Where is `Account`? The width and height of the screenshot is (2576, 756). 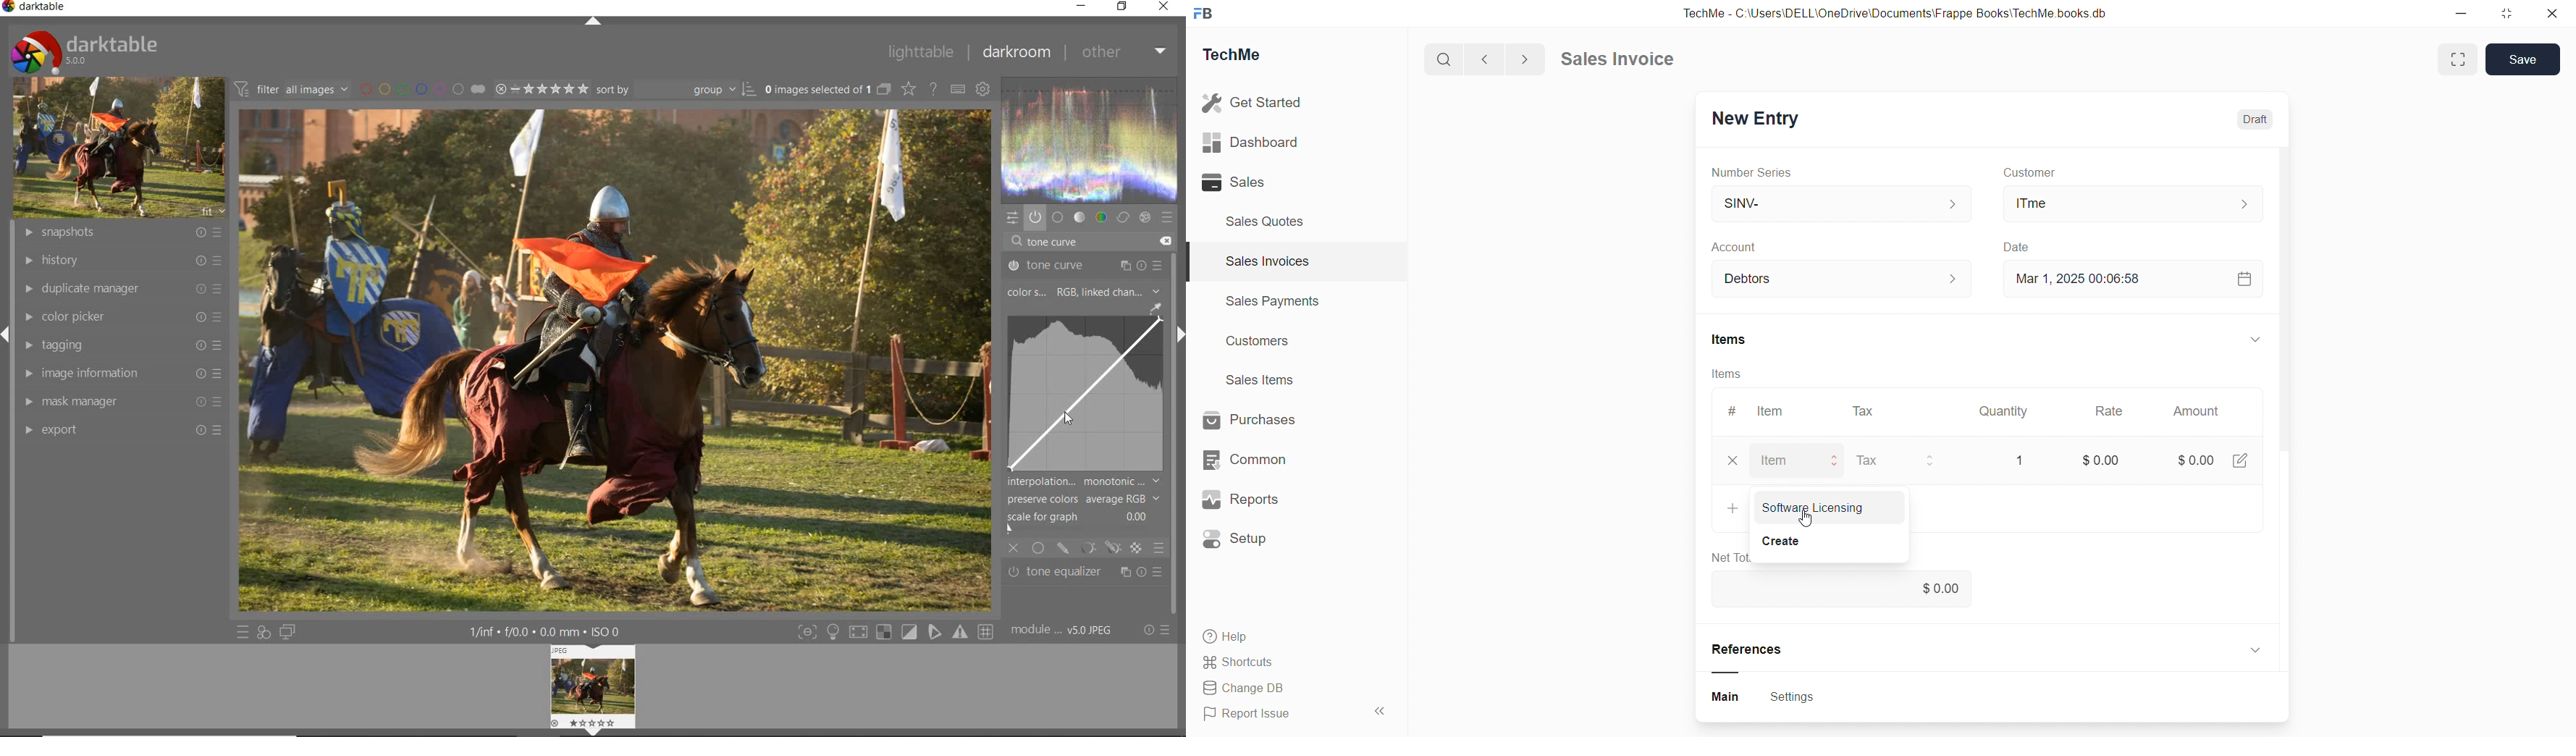 Account is located at coordinates (1756, 248).